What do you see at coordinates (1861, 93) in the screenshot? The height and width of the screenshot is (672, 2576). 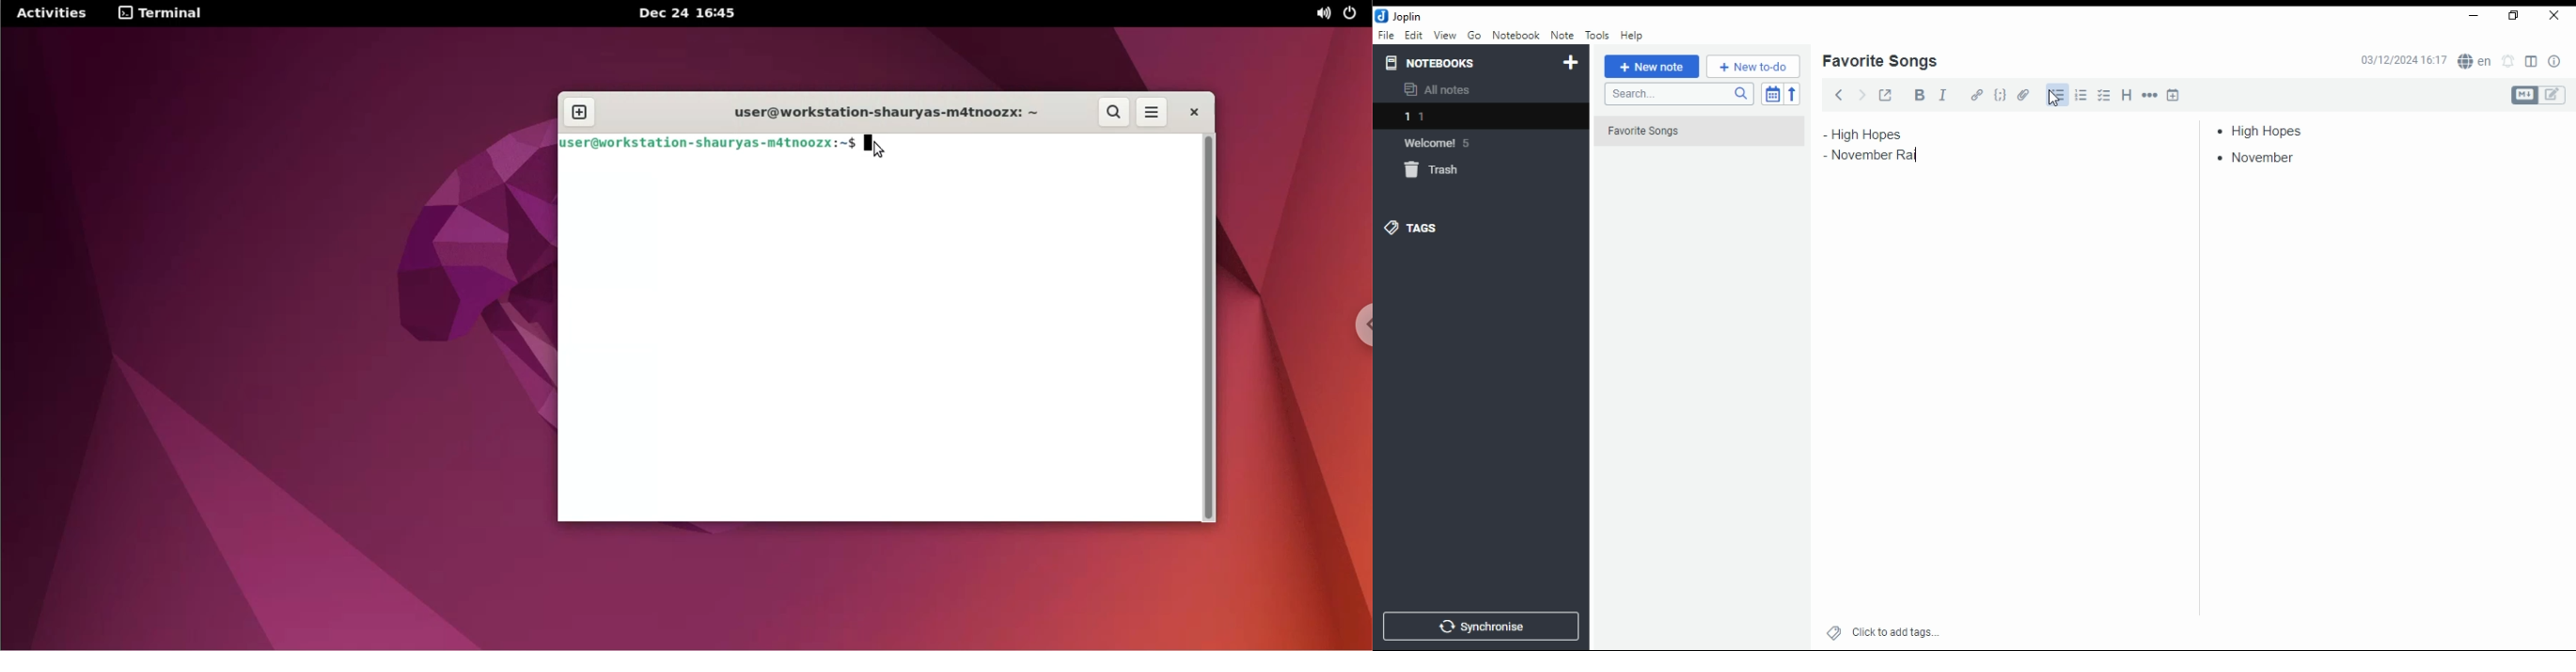 I see `forward` at bounding box center [1861, 93].